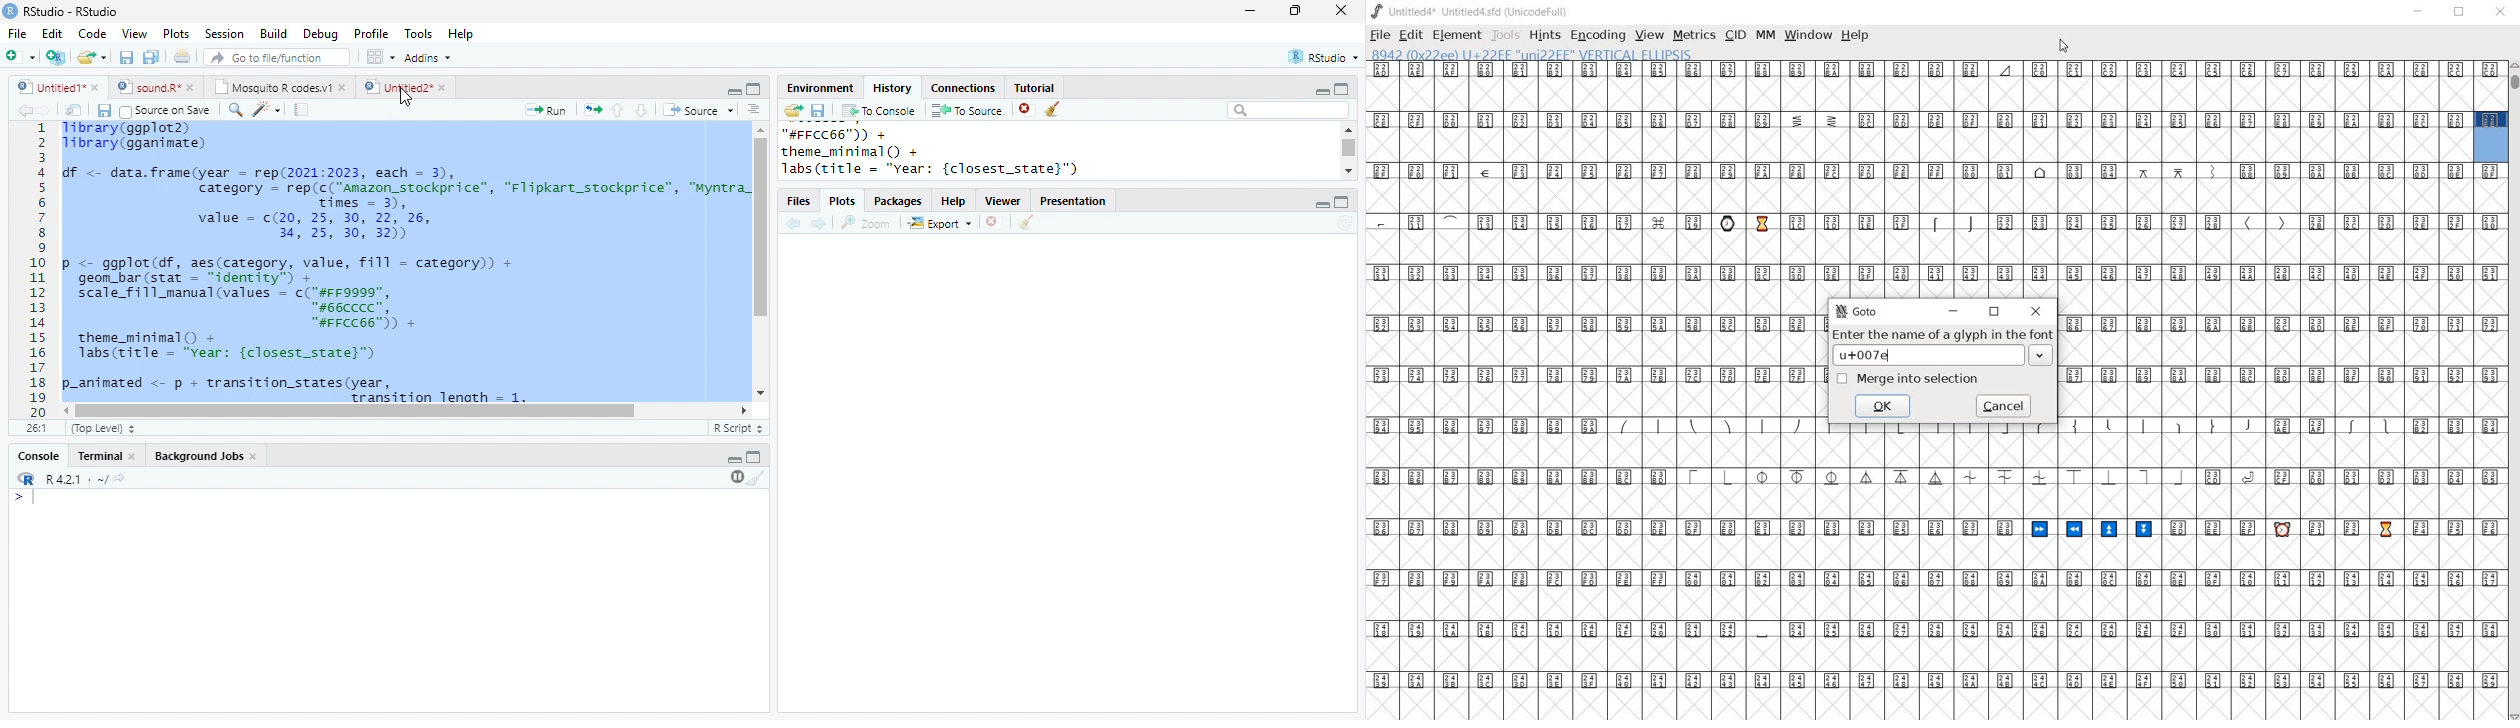  I want to click on Untitled4* Untitled4.sfd (UnicodeFull), so click(1470, 12).